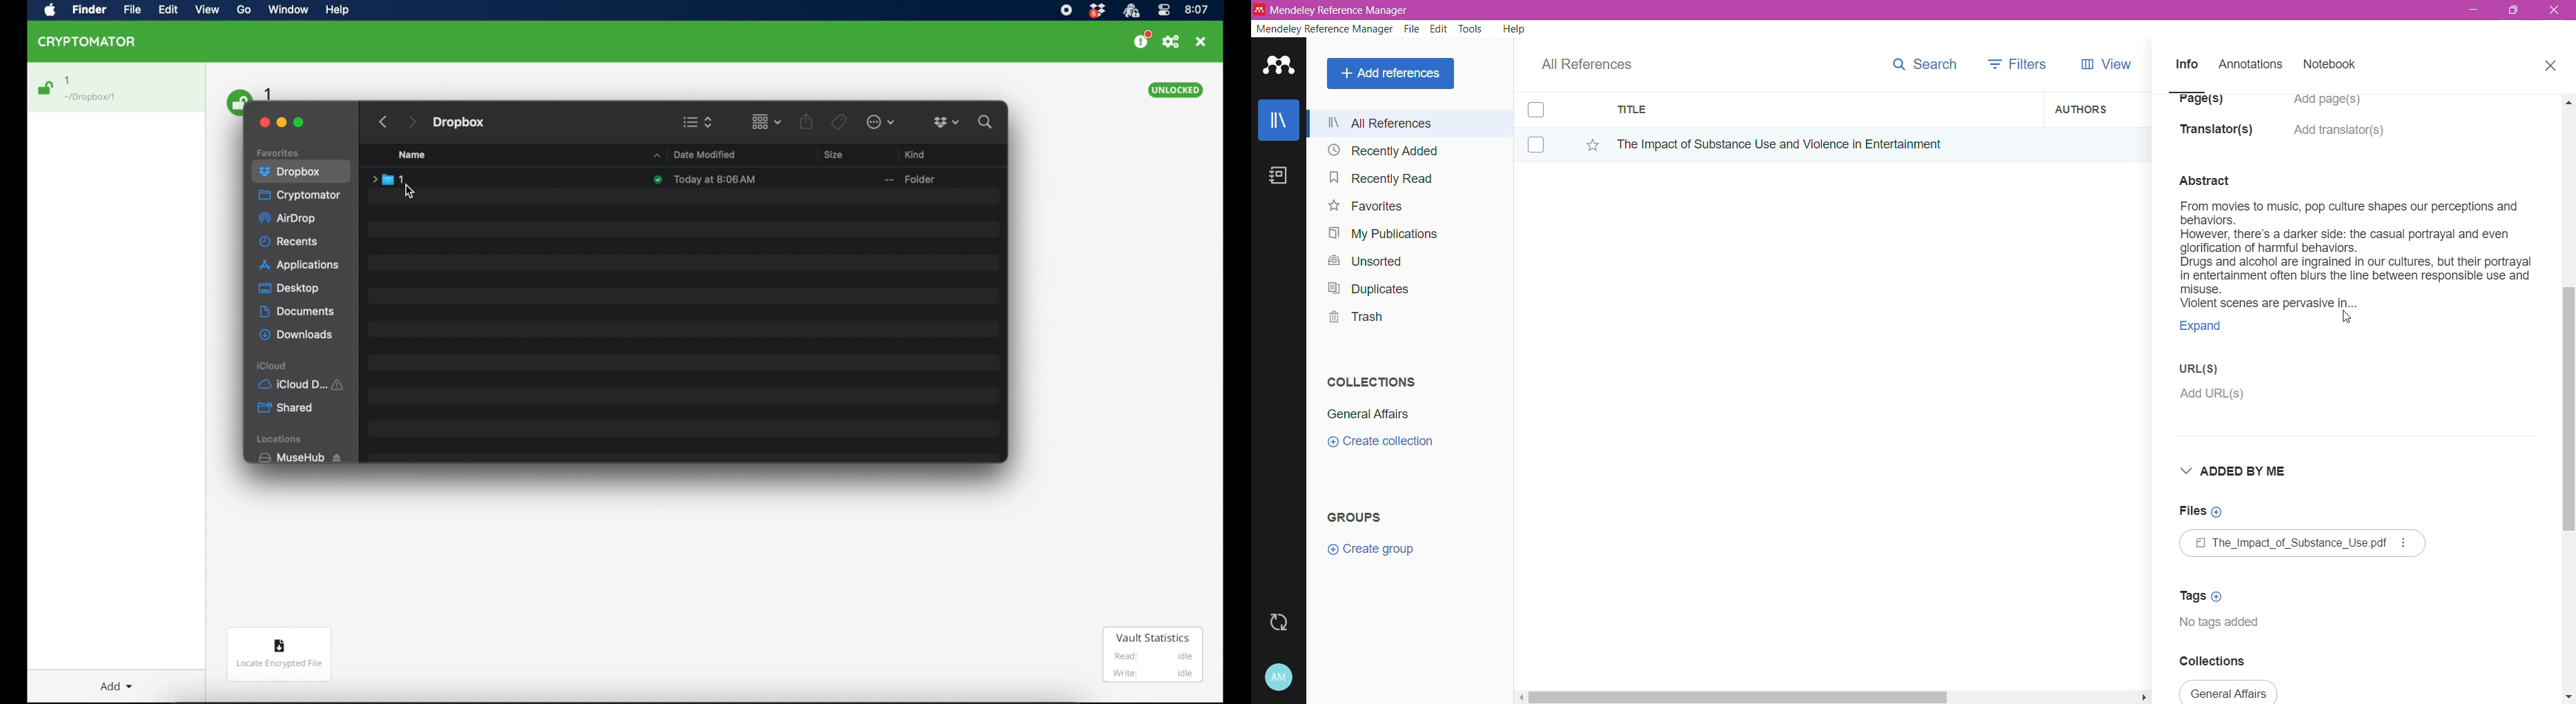  What do you see at coordinates (1325, 29) in the screenshot?
I see `Mendeley Reference Manager` at bounding box center [1325, 29].